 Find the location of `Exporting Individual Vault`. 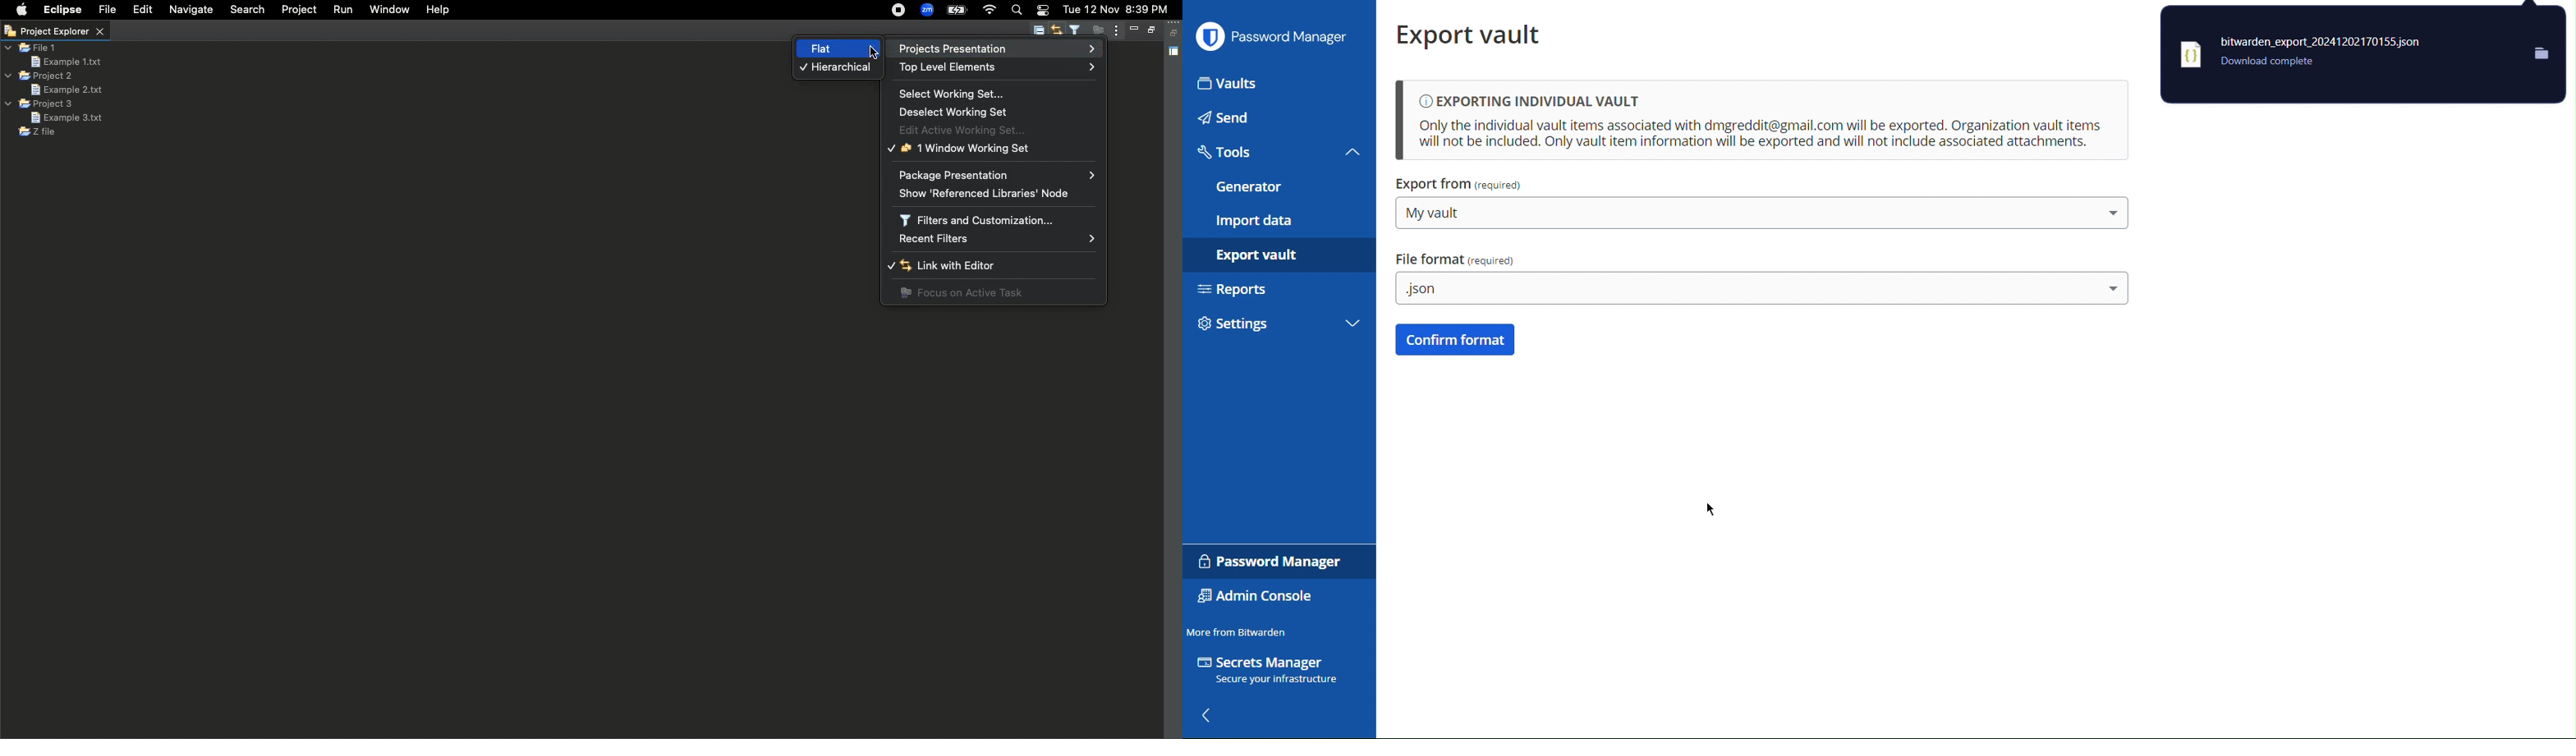

Exporting Individual Vault is located at coordinates (1761, 121).